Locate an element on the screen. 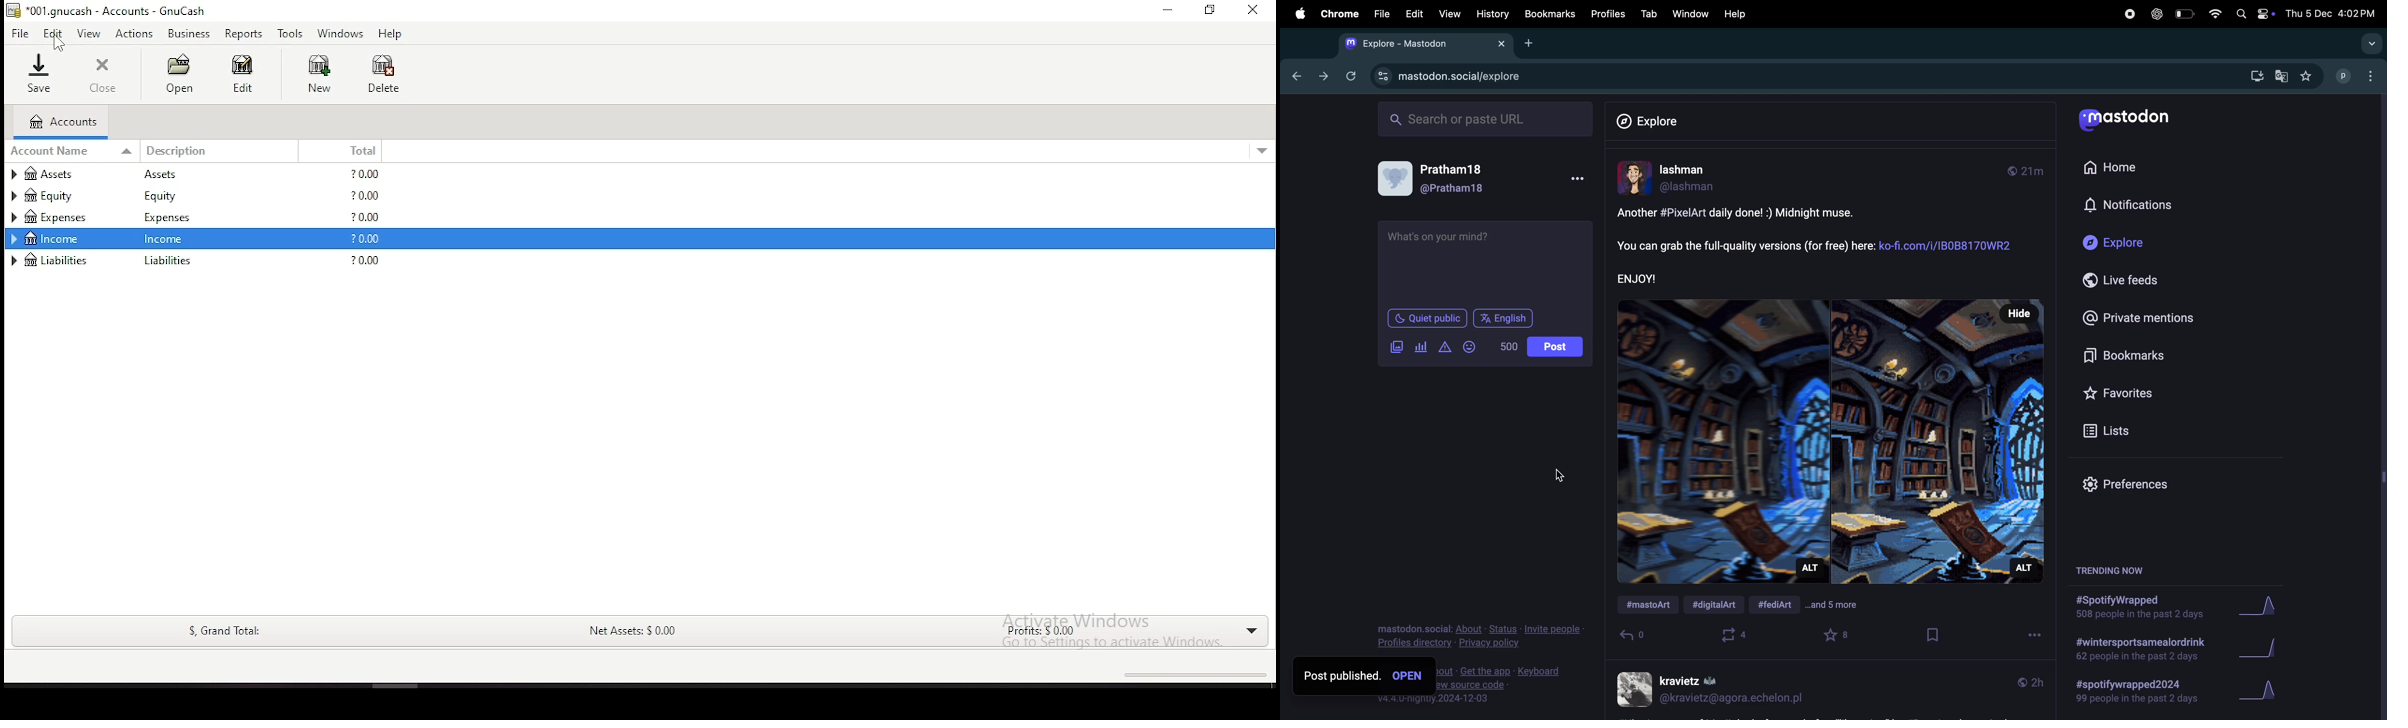 This screenshot has width=2408, height=728. ? 0.00 is located at coordinates (368, 217).